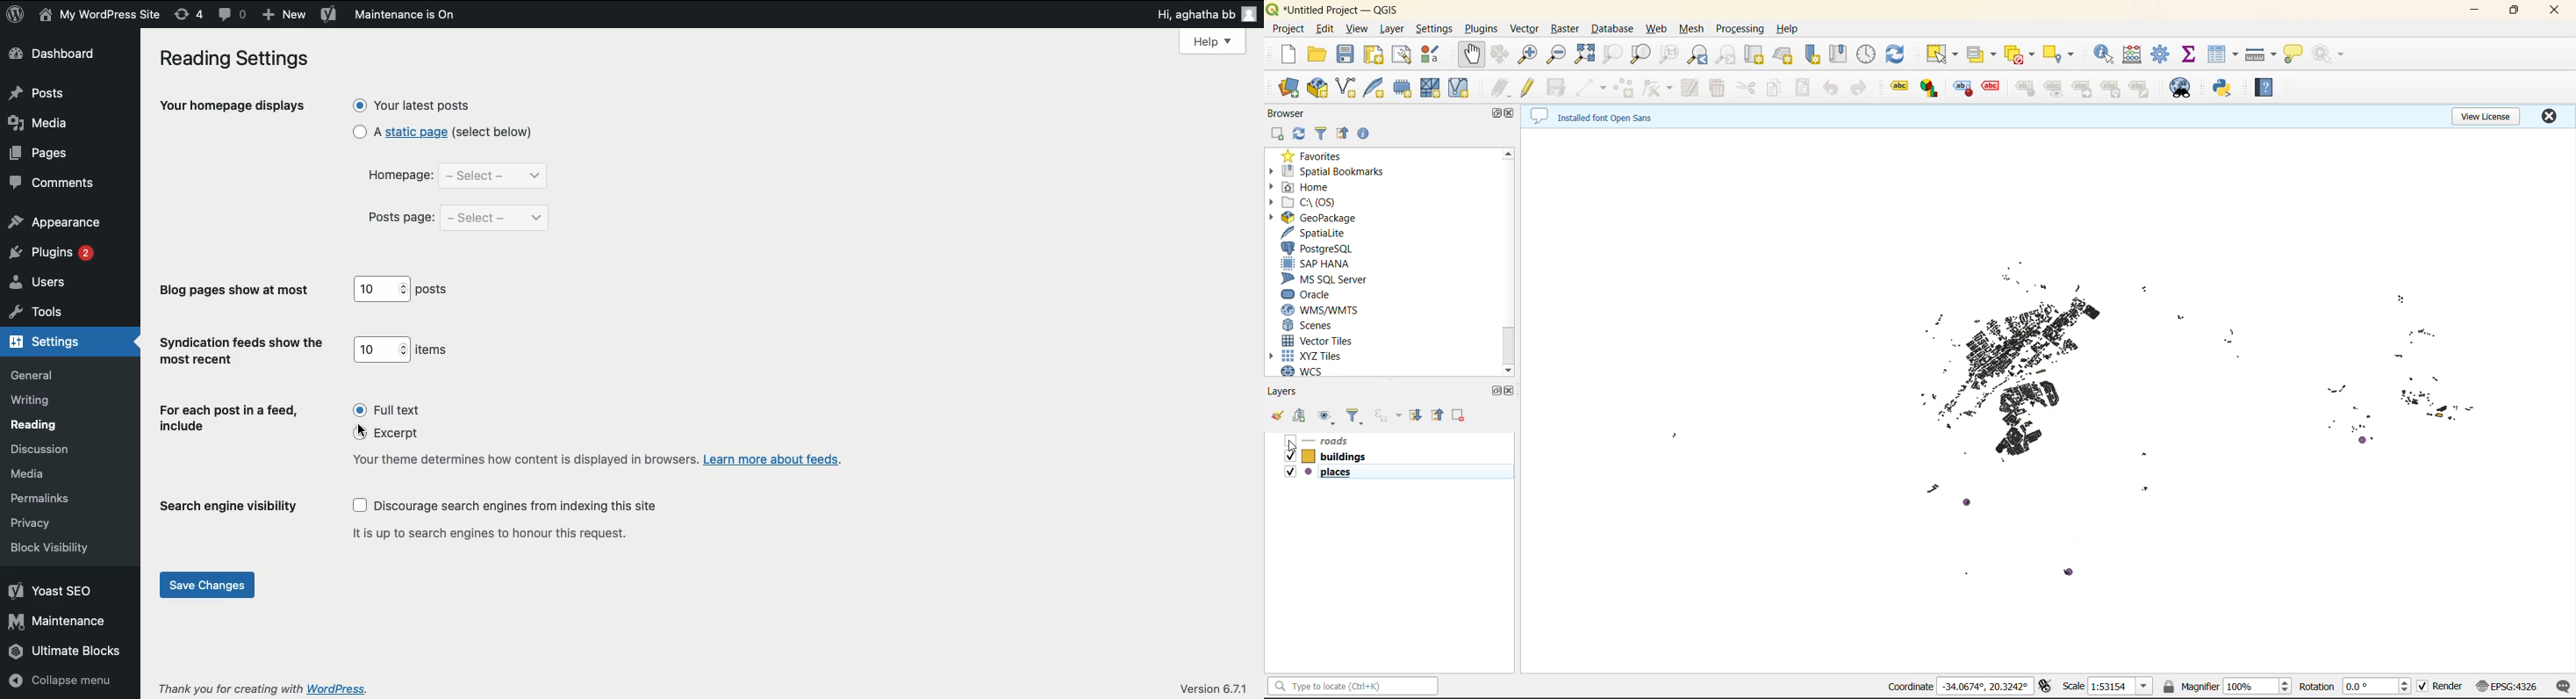 The height and width of the screenshot is (700, 2576). What do you see at coordinates (412, 105) in the screenshot?
I see `your latest posts` at bounding box center [412, 105].